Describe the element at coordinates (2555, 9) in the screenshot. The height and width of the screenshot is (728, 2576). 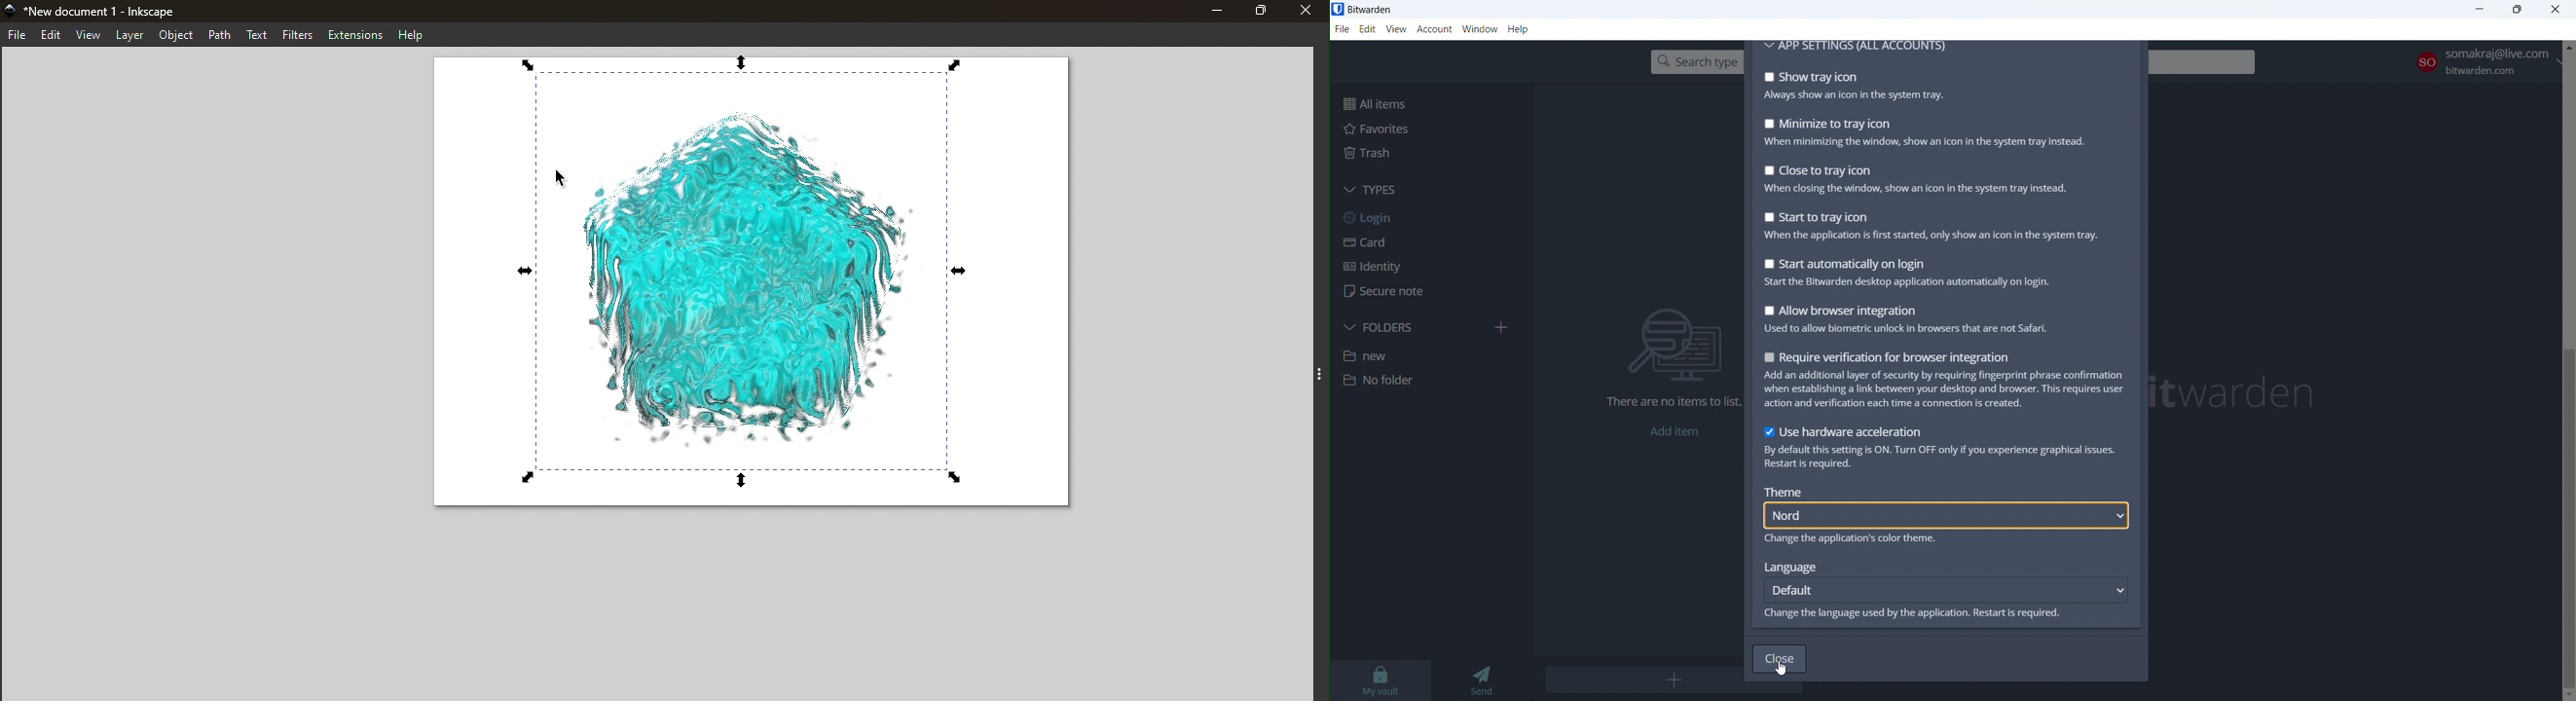
I see `close` at that location.